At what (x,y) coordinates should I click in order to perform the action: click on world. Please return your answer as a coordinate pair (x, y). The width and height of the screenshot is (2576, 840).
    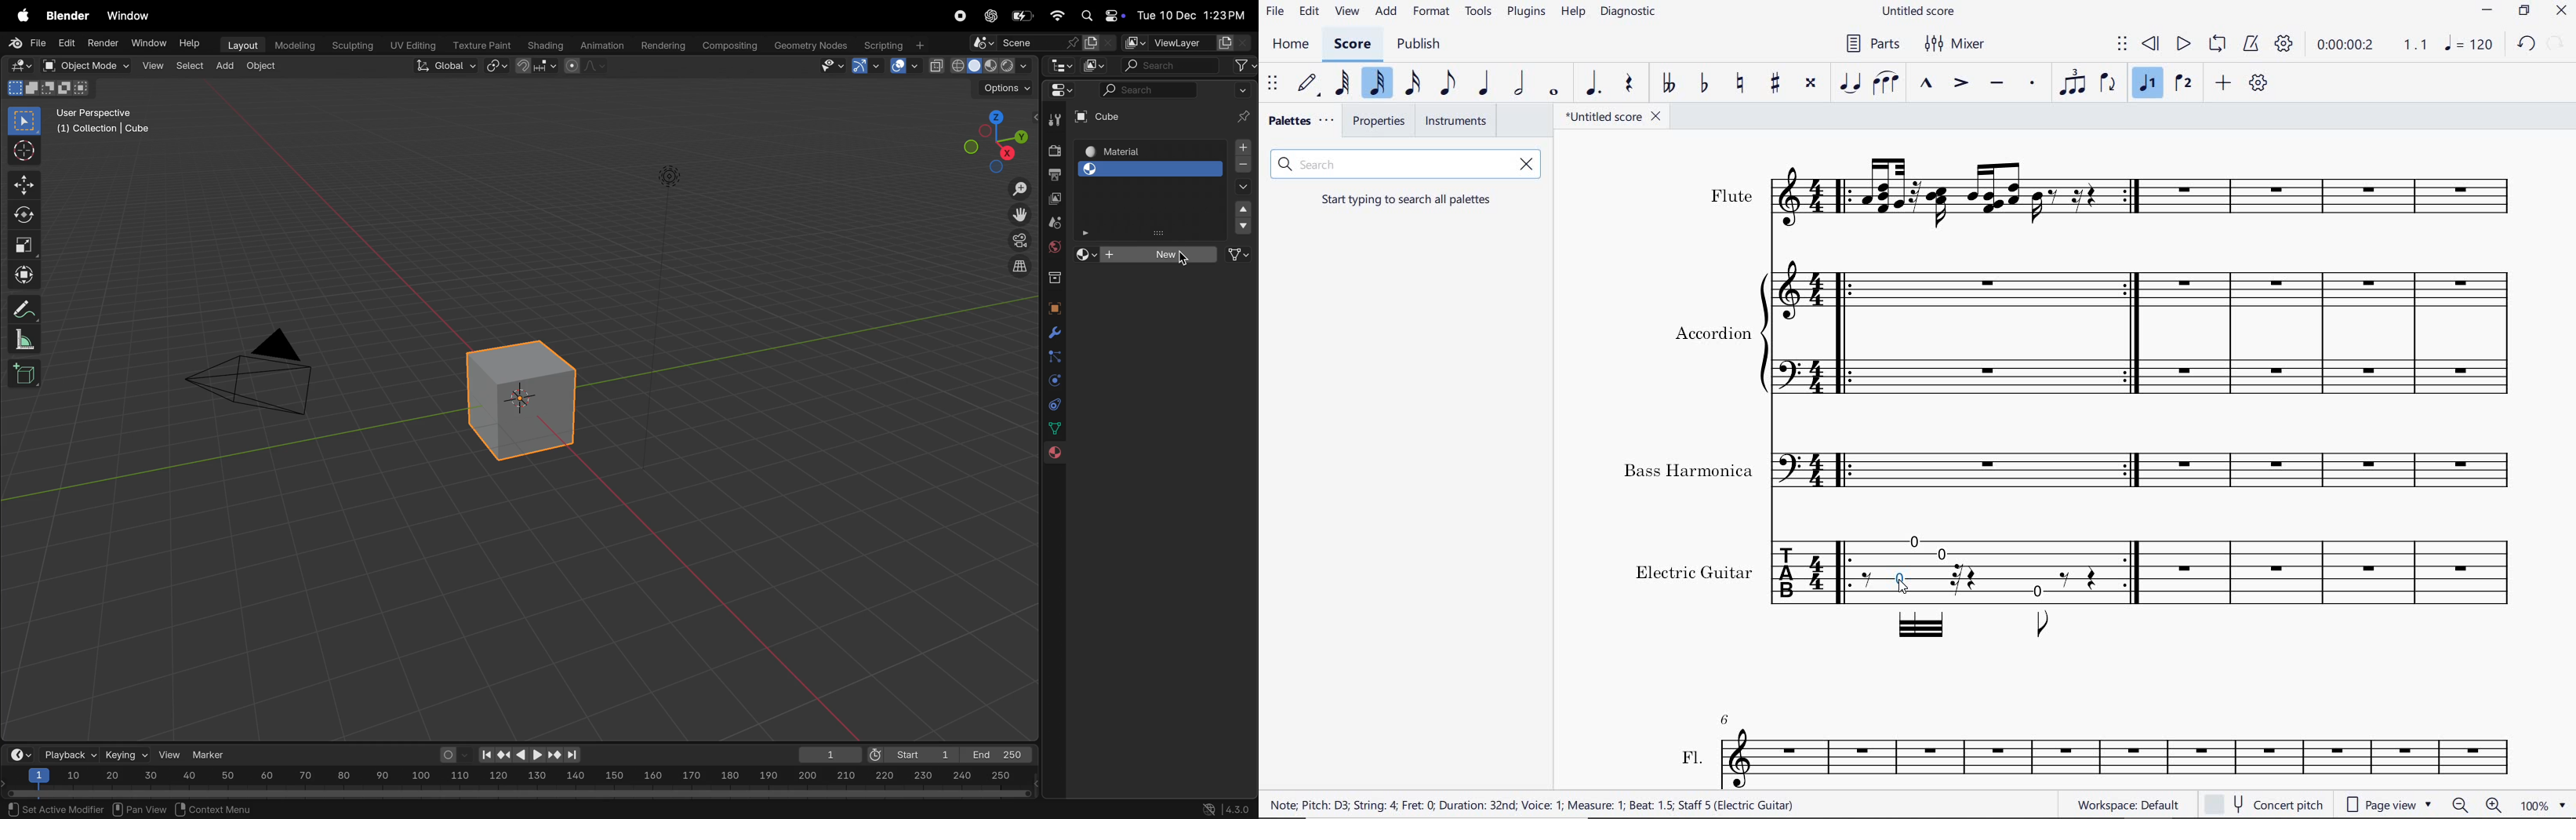
    Looking at the image, I should click on (1055, 245).